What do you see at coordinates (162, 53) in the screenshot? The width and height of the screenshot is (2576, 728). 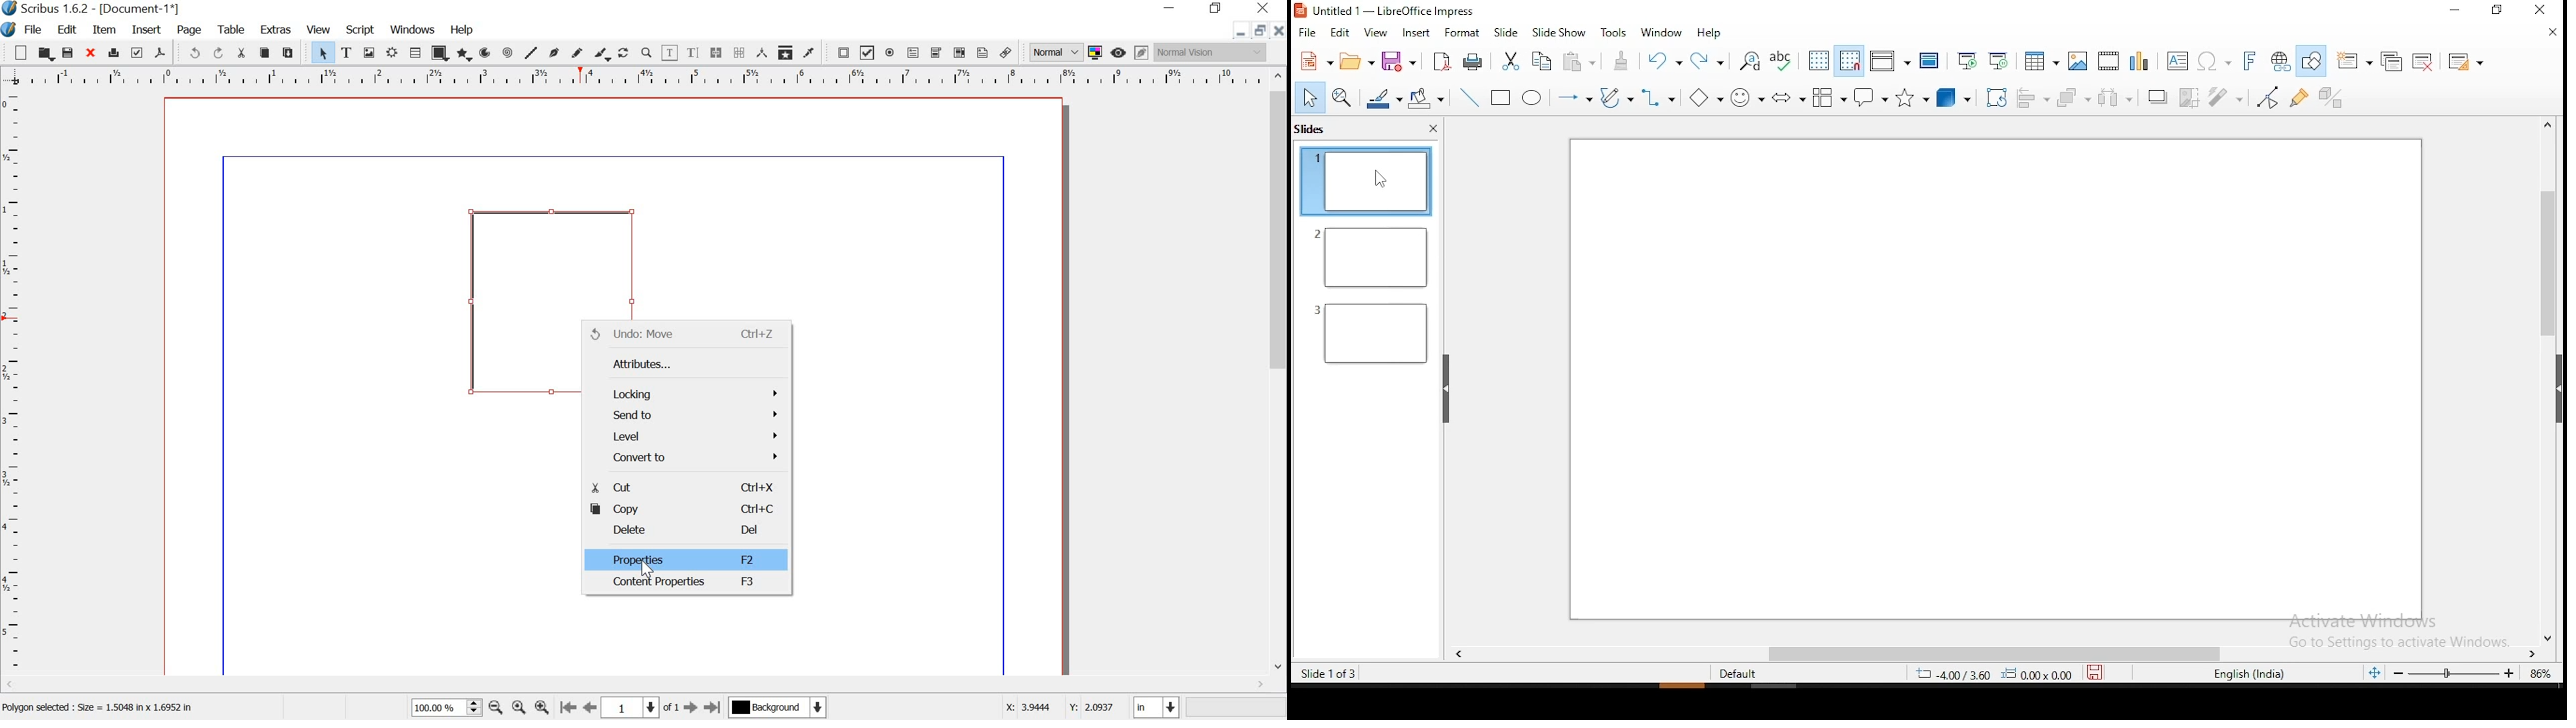 I see `save as pdf` at bounding box center [162, 53].